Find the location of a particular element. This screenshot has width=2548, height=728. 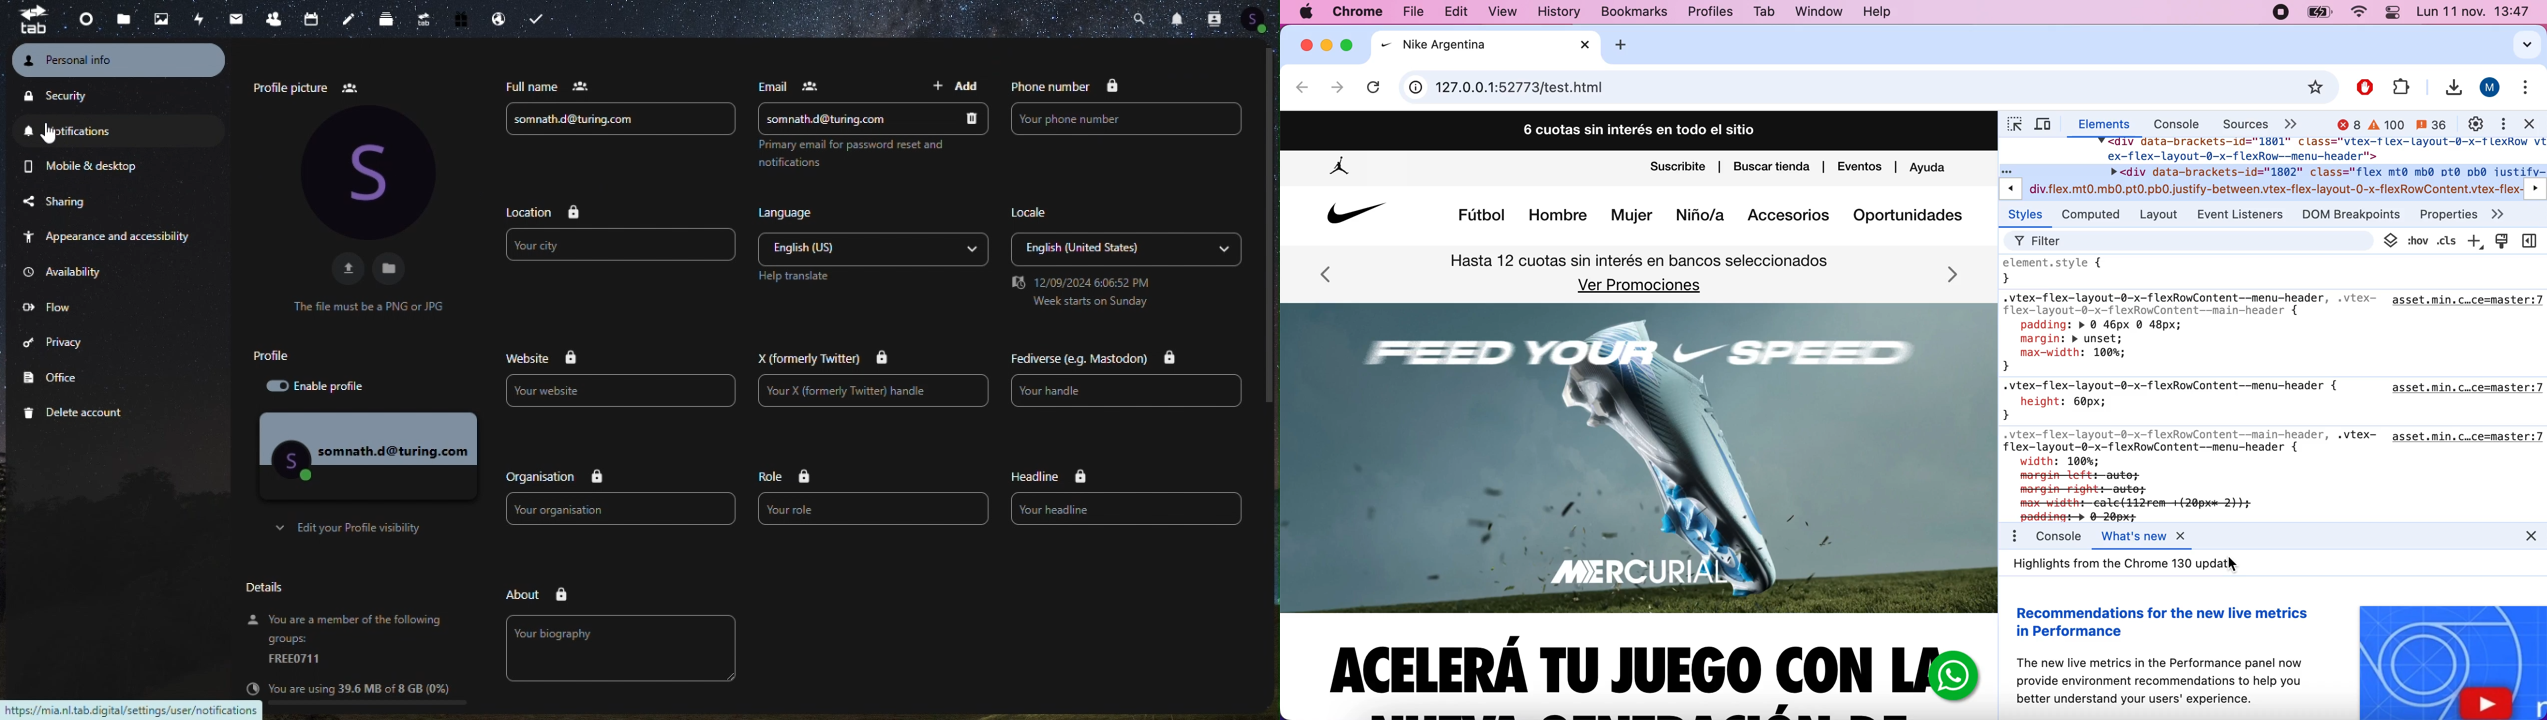

availability is located at coordinates (82, 272).